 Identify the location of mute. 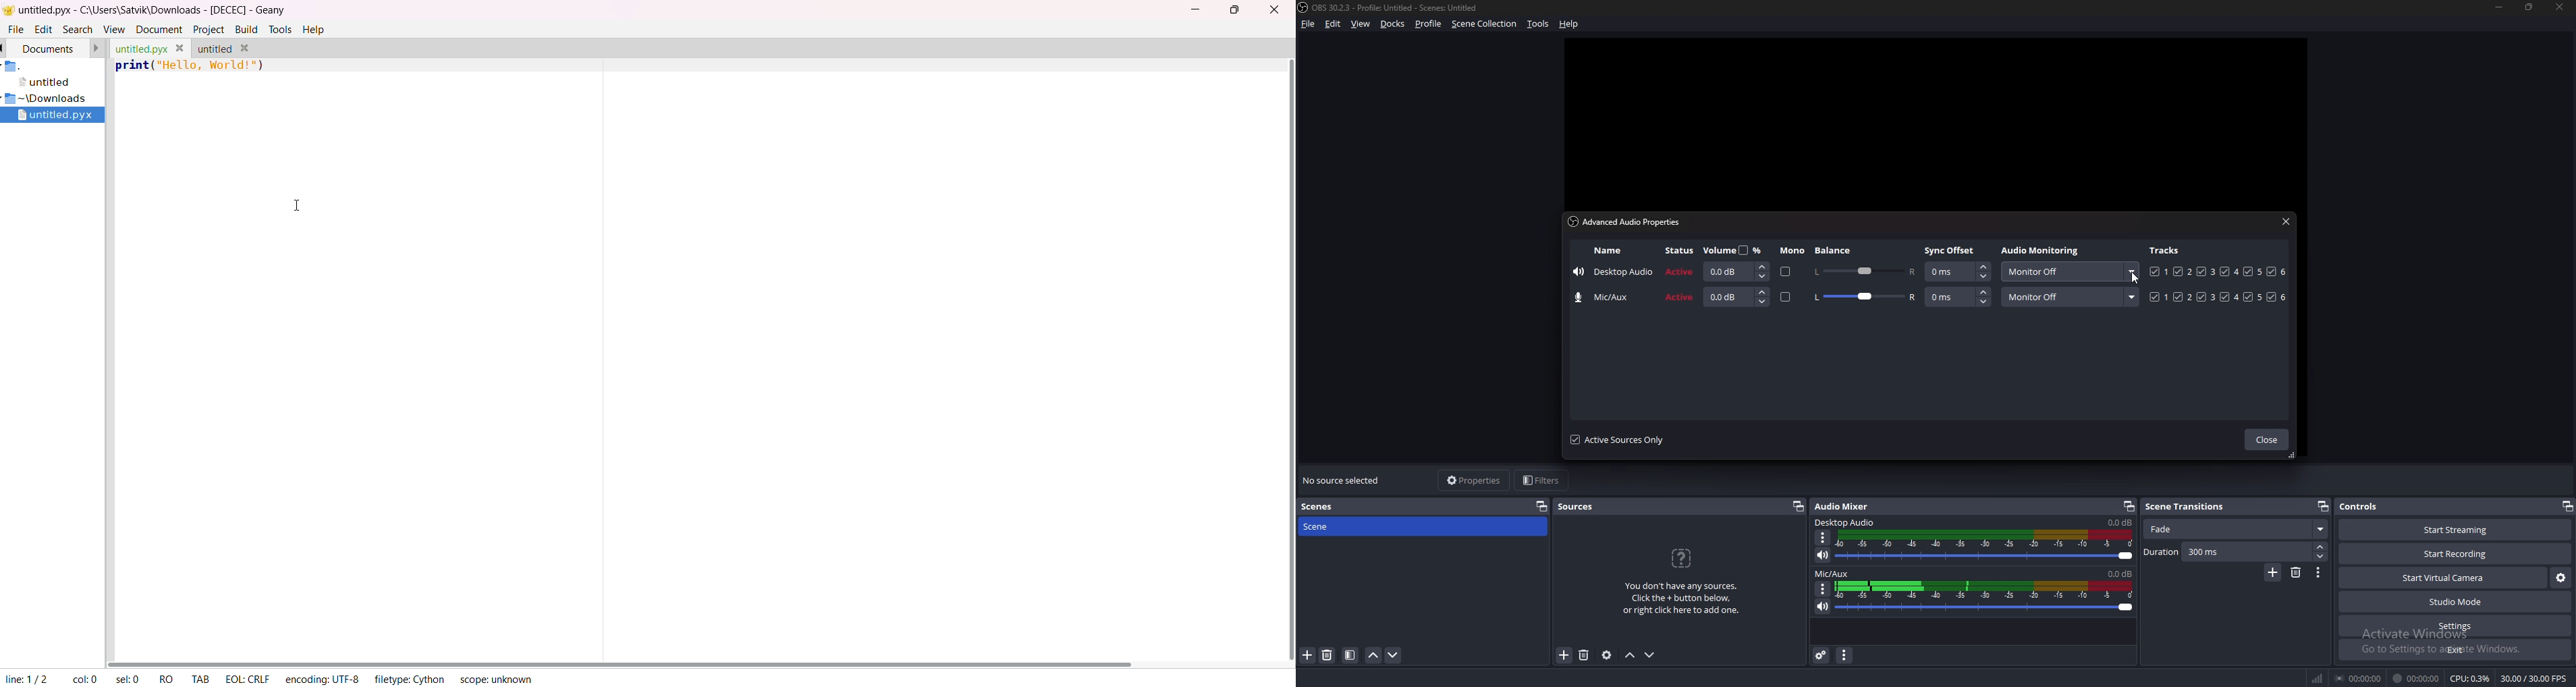
(1823, 555).